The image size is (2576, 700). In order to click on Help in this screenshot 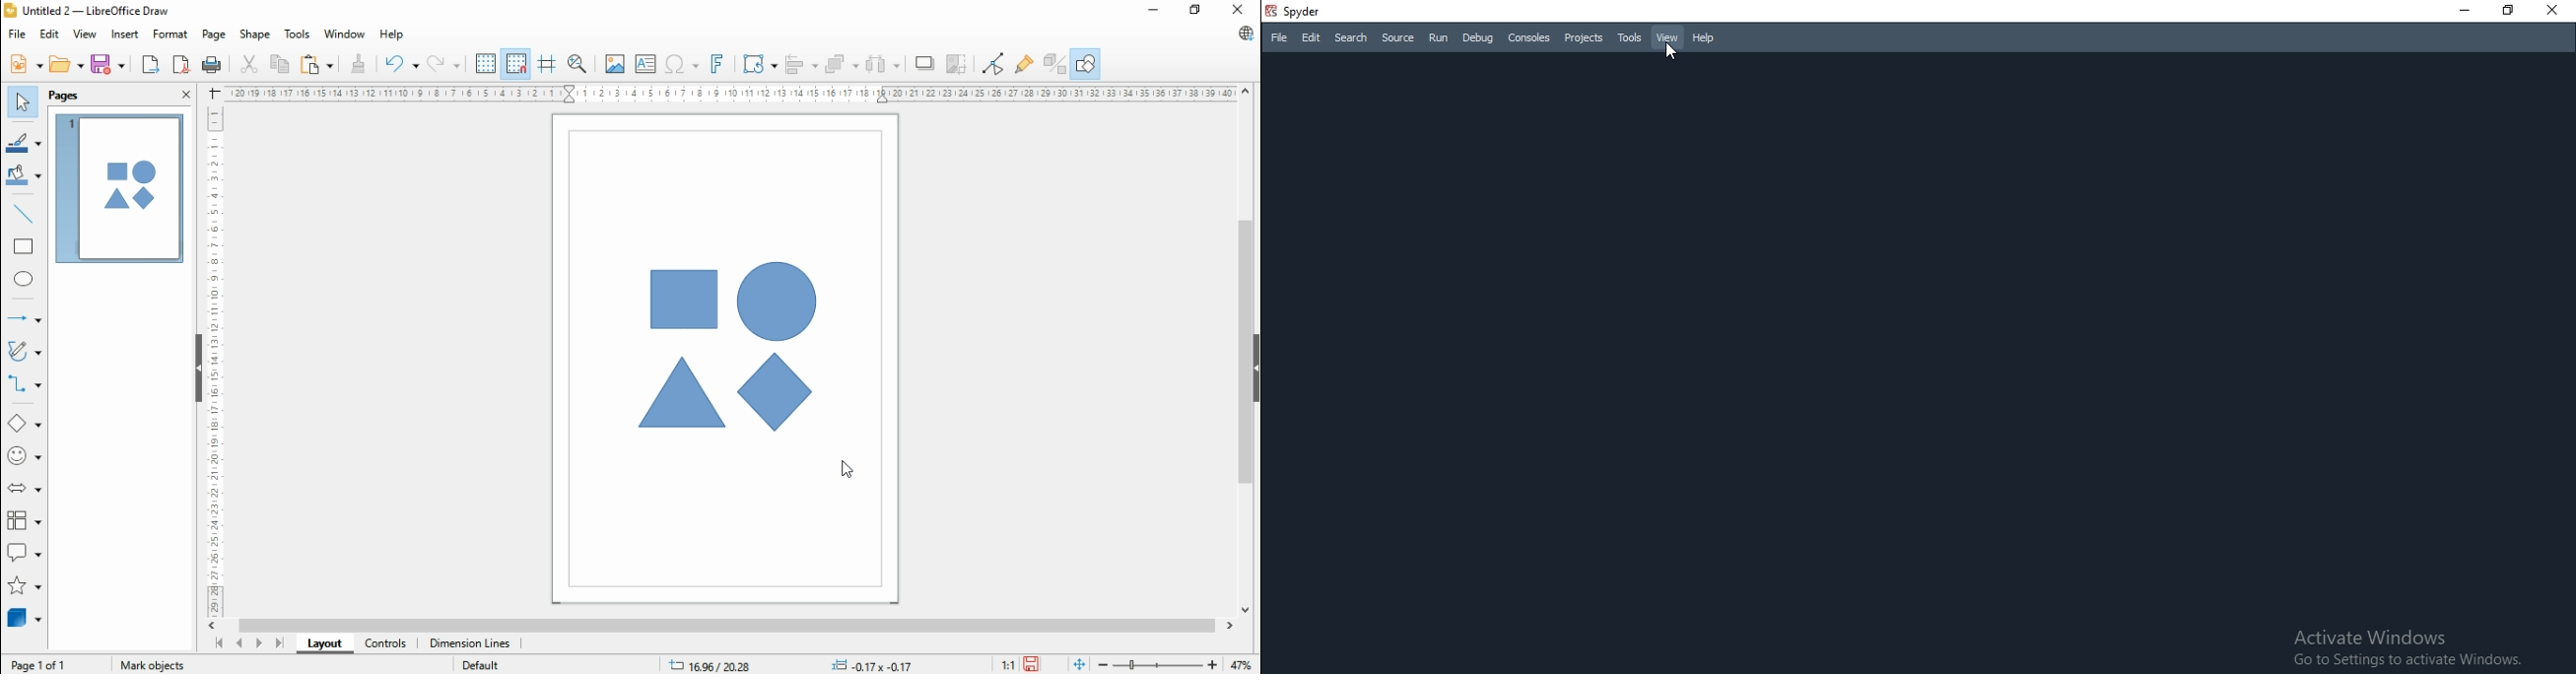, I will do `click(1706, 38)`.